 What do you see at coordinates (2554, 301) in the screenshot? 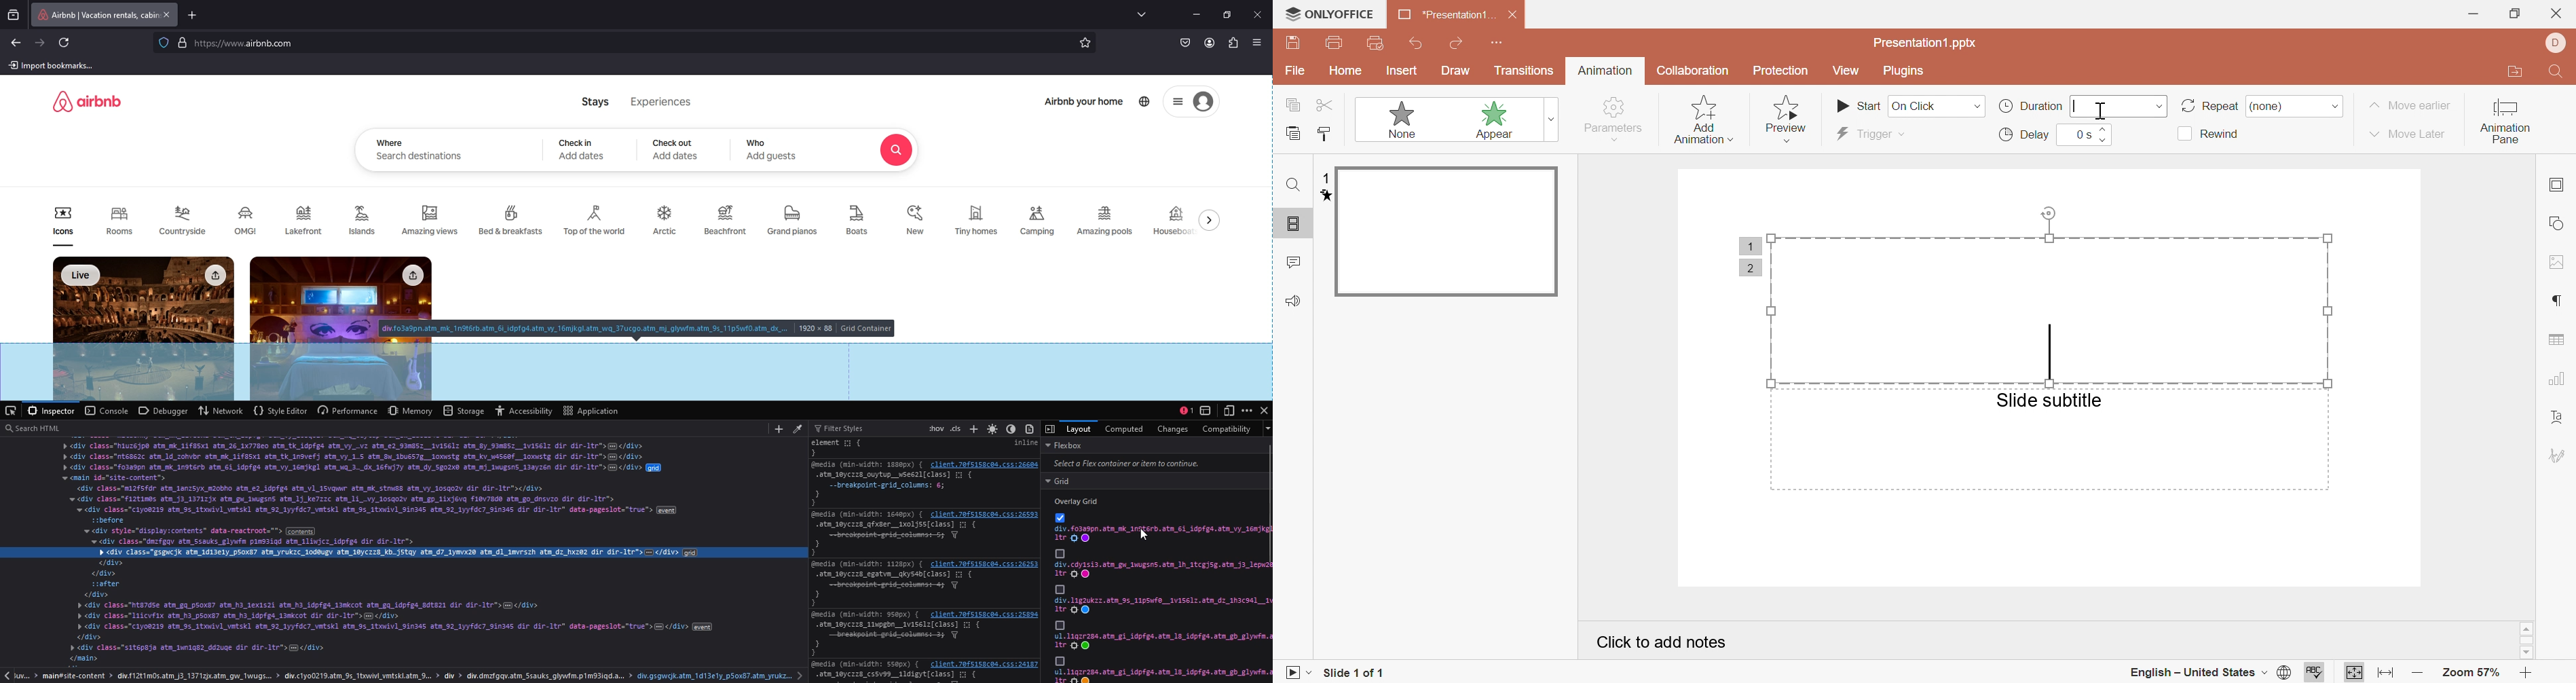
I see `paragraph settings` at bounding box center [2554, 301].